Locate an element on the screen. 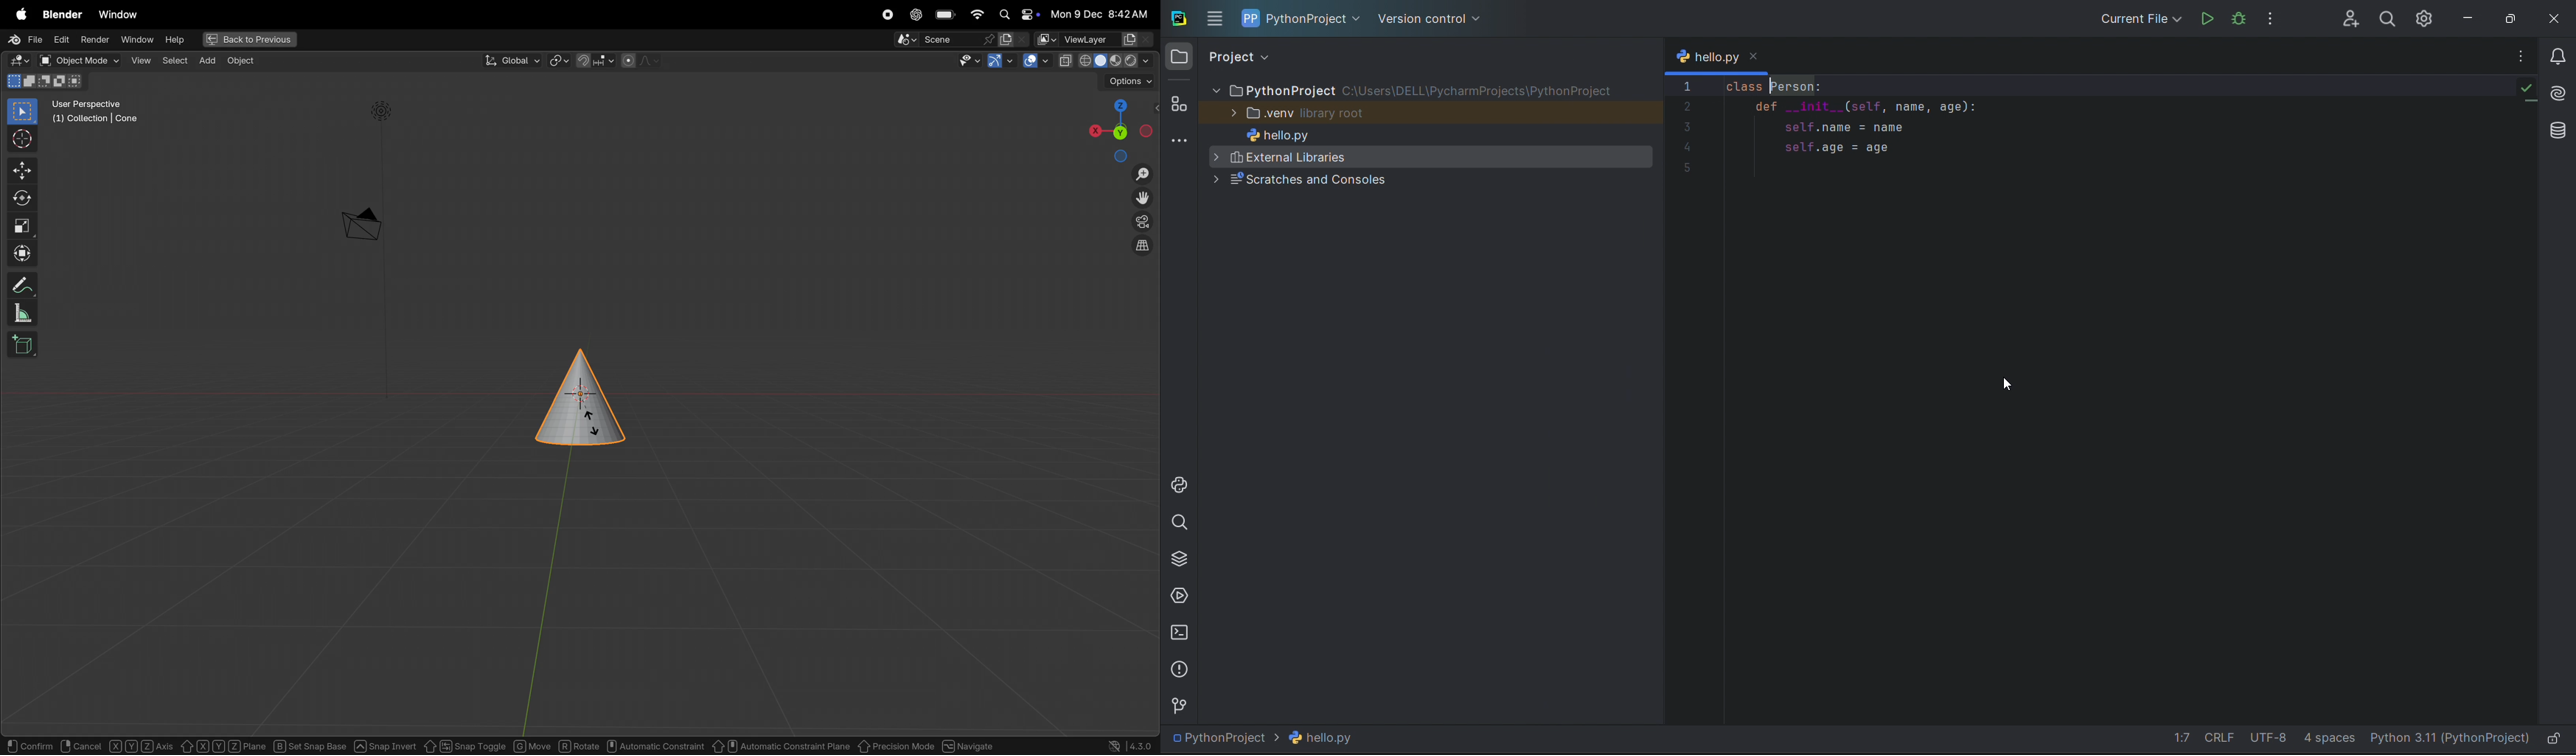 The image size is (2576, 756). new scene is located at coordinates (1012, 39).